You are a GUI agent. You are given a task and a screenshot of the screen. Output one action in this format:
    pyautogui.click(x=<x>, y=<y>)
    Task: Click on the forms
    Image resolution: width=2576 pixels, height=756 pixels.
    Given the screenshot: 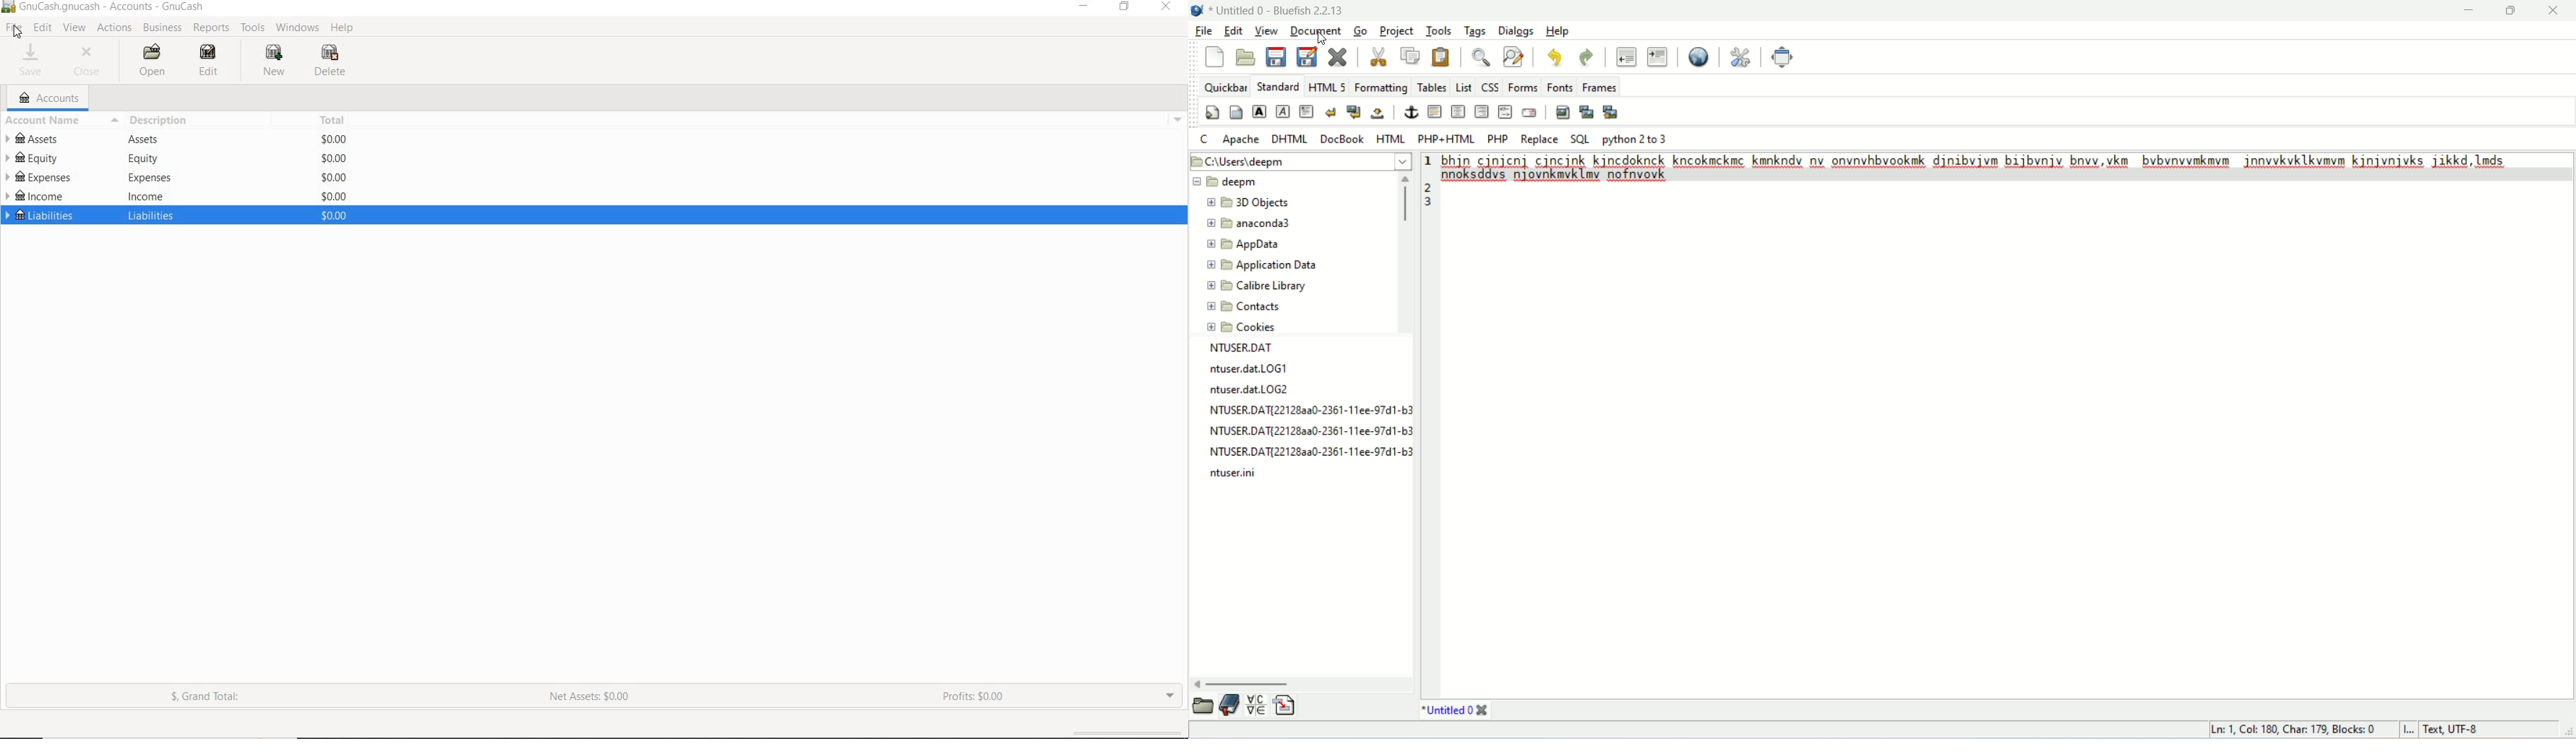 What is the action you would take?
    pyautogui.click(x=1524, y=87)
    